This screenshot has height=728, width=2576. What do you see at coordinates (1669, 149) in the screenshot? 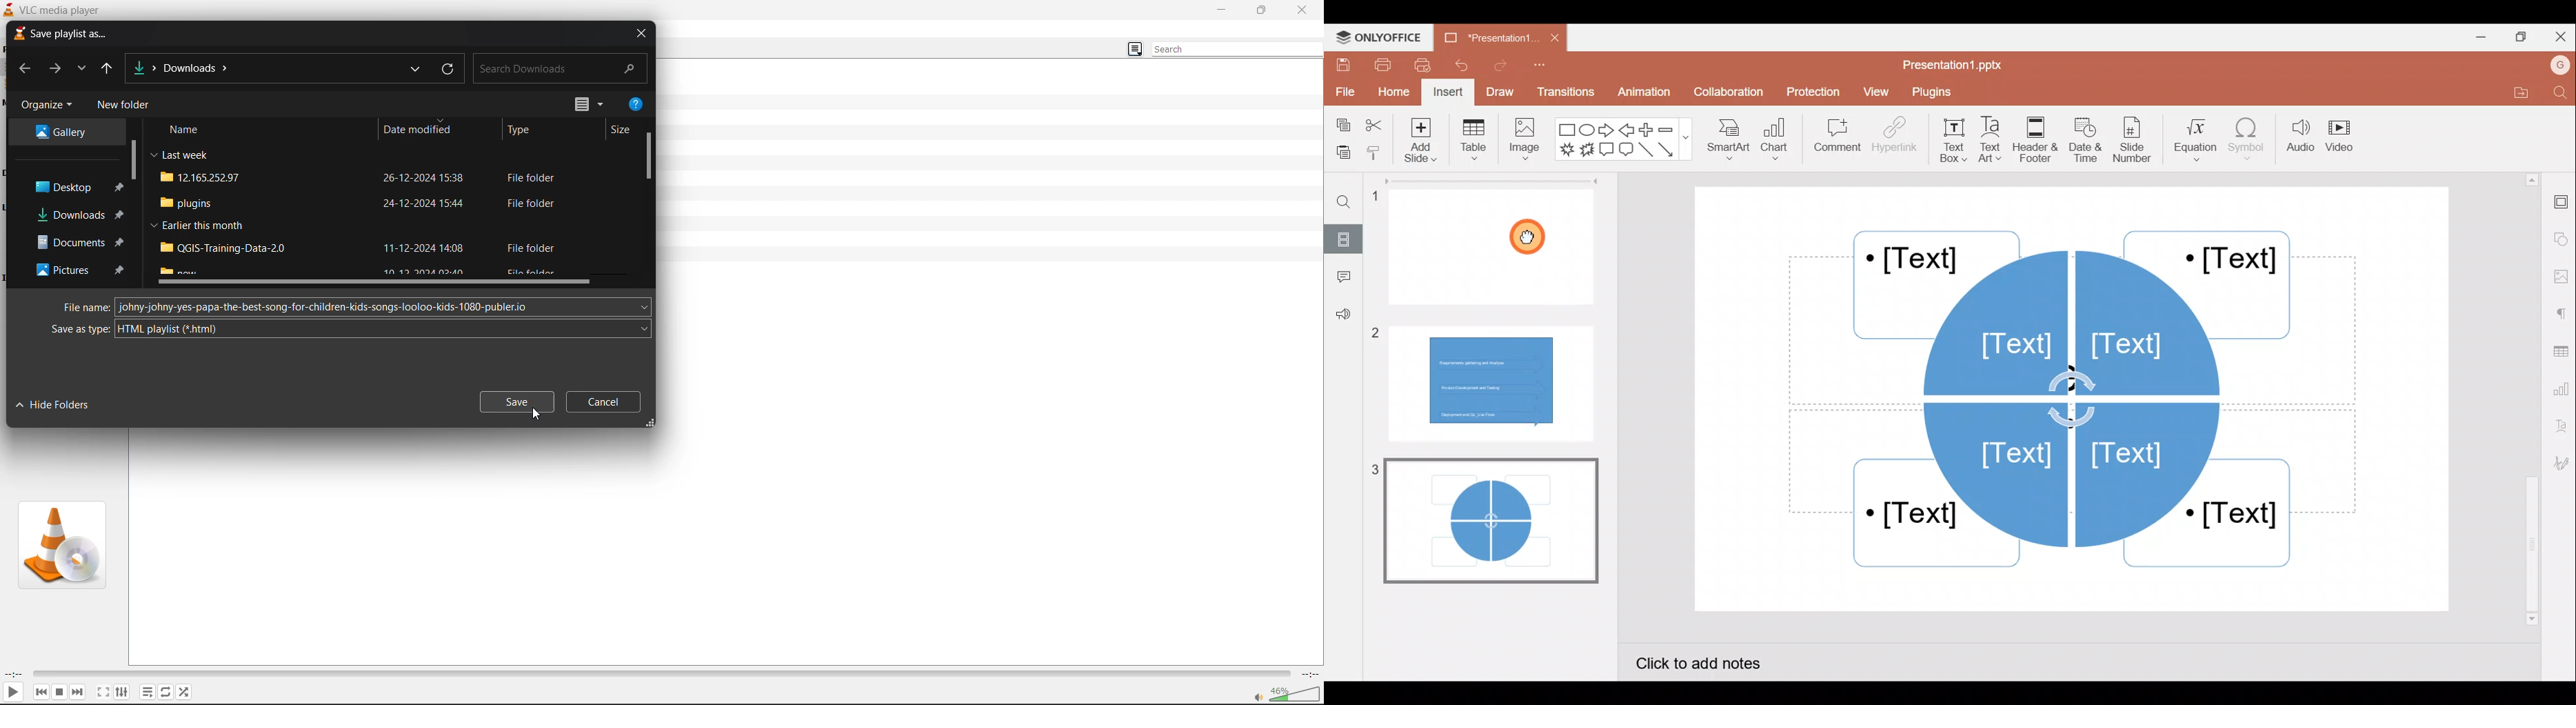
I see `Arrow` at bounding box center [1669, 149].